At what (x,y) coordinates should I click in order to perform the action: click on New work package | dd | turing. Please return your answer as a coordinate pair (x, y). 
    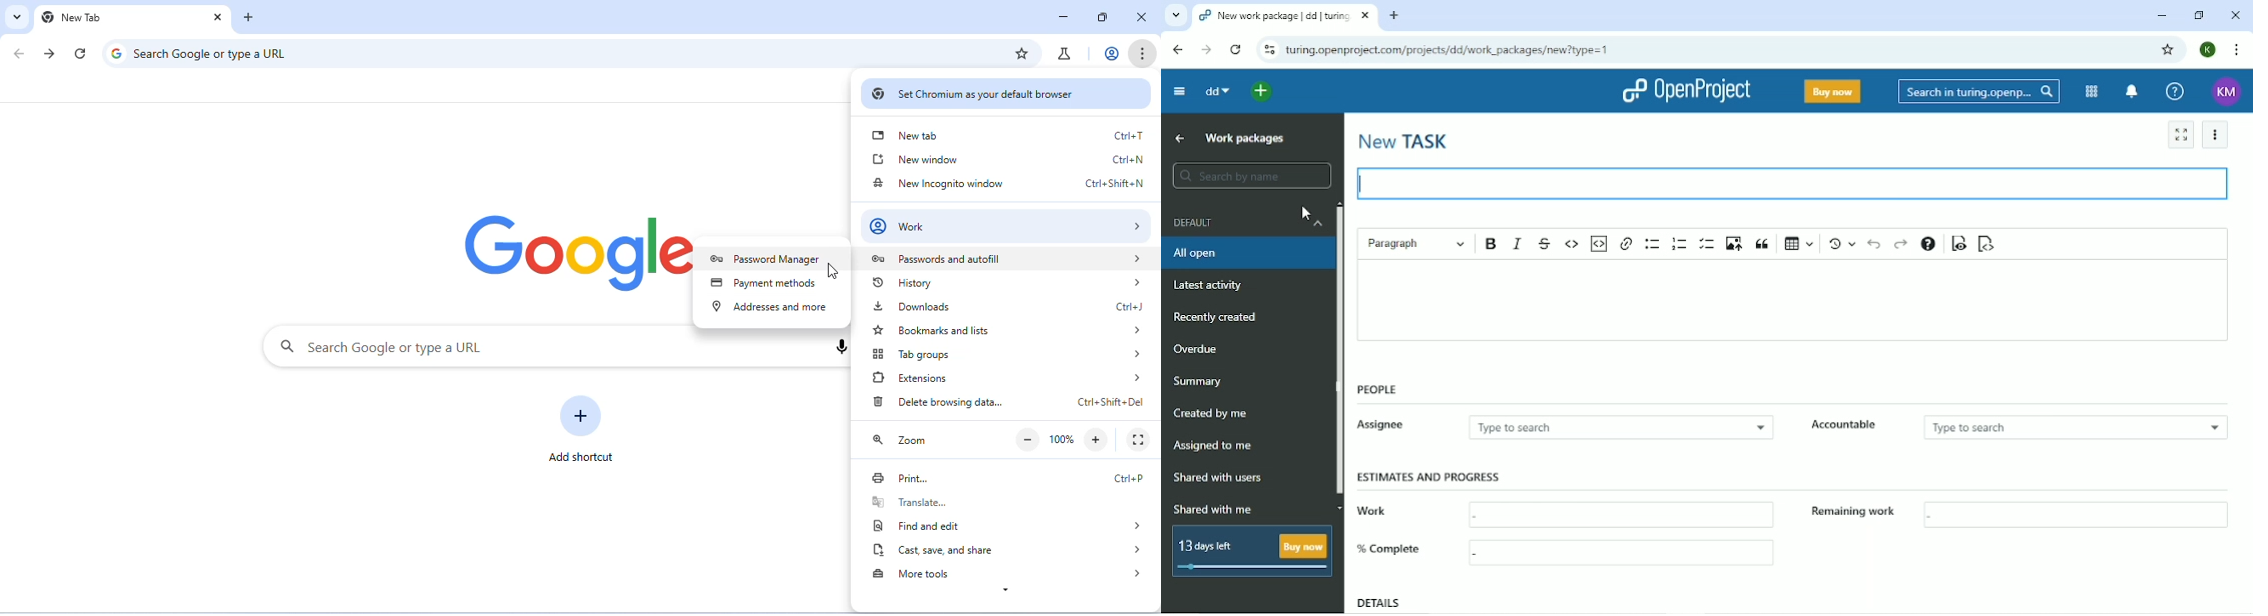
    Looking at the image, I should click on (1274, 17).